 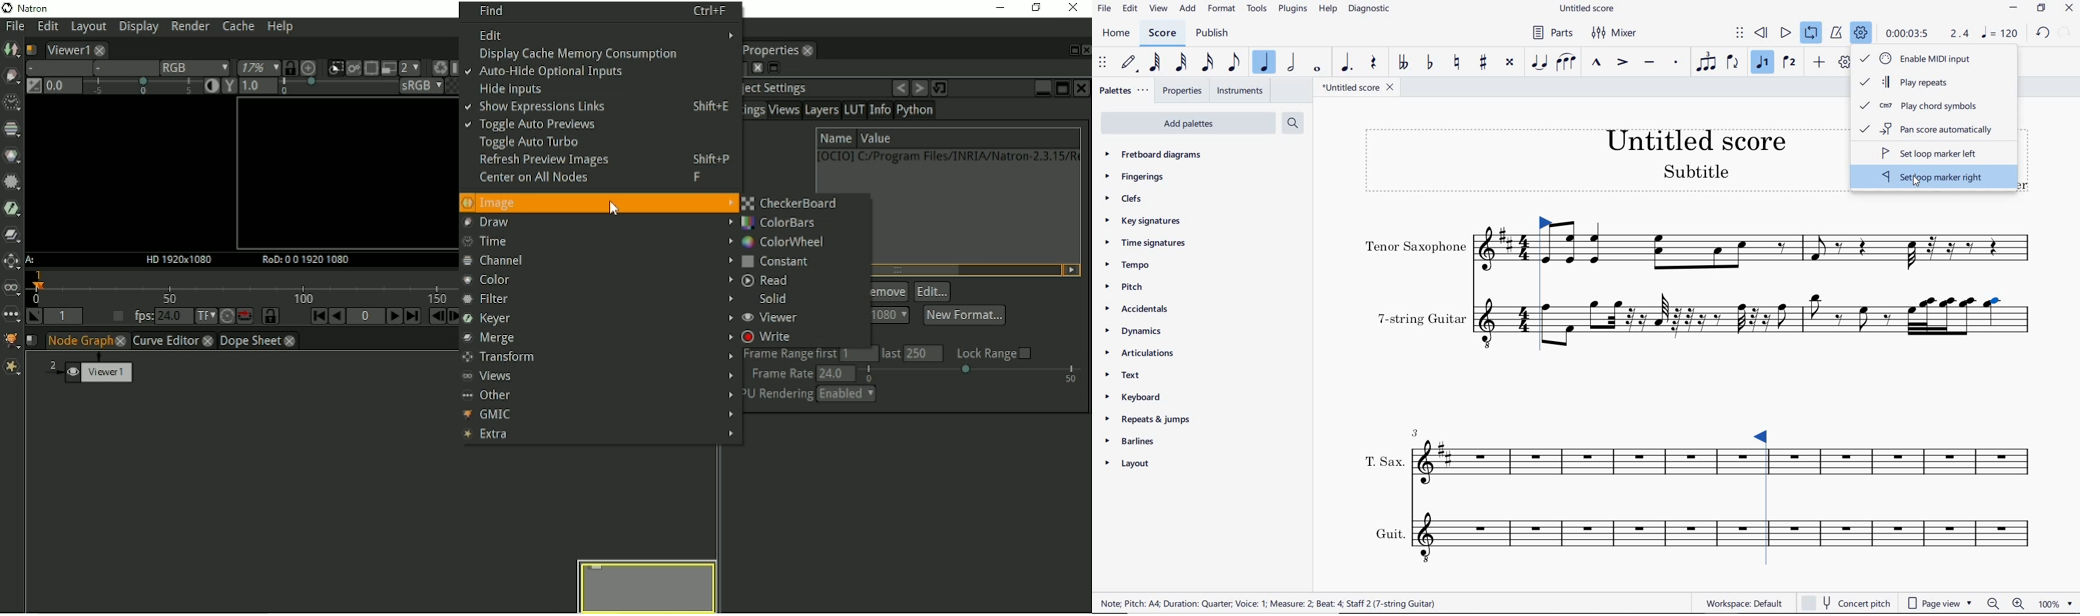 I want to click on LOOP PLAYBACK, so click(x=1811, y=32).